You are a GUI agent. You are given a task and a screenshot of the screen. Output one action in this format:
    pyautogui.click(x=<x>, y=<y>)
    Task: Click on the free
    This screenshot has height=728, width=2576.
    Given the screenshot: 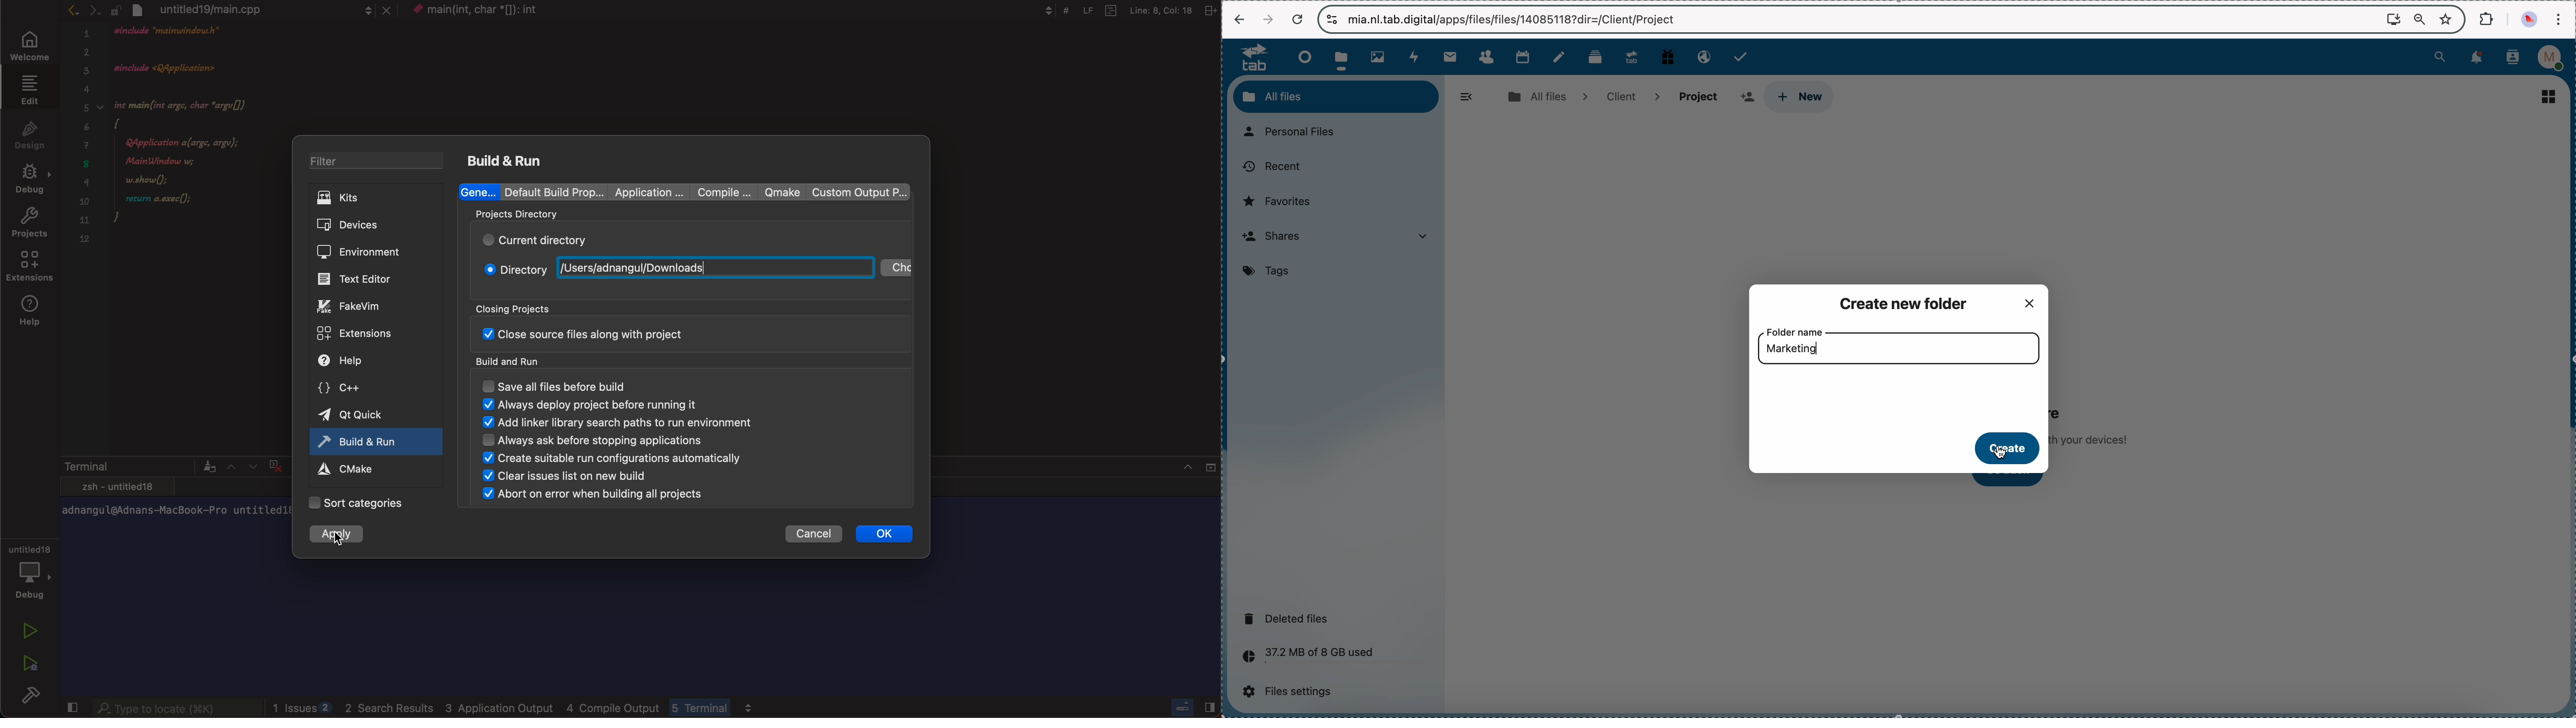 What is the action you would take?
    pyautogui.click(x=1668, y=56)
    